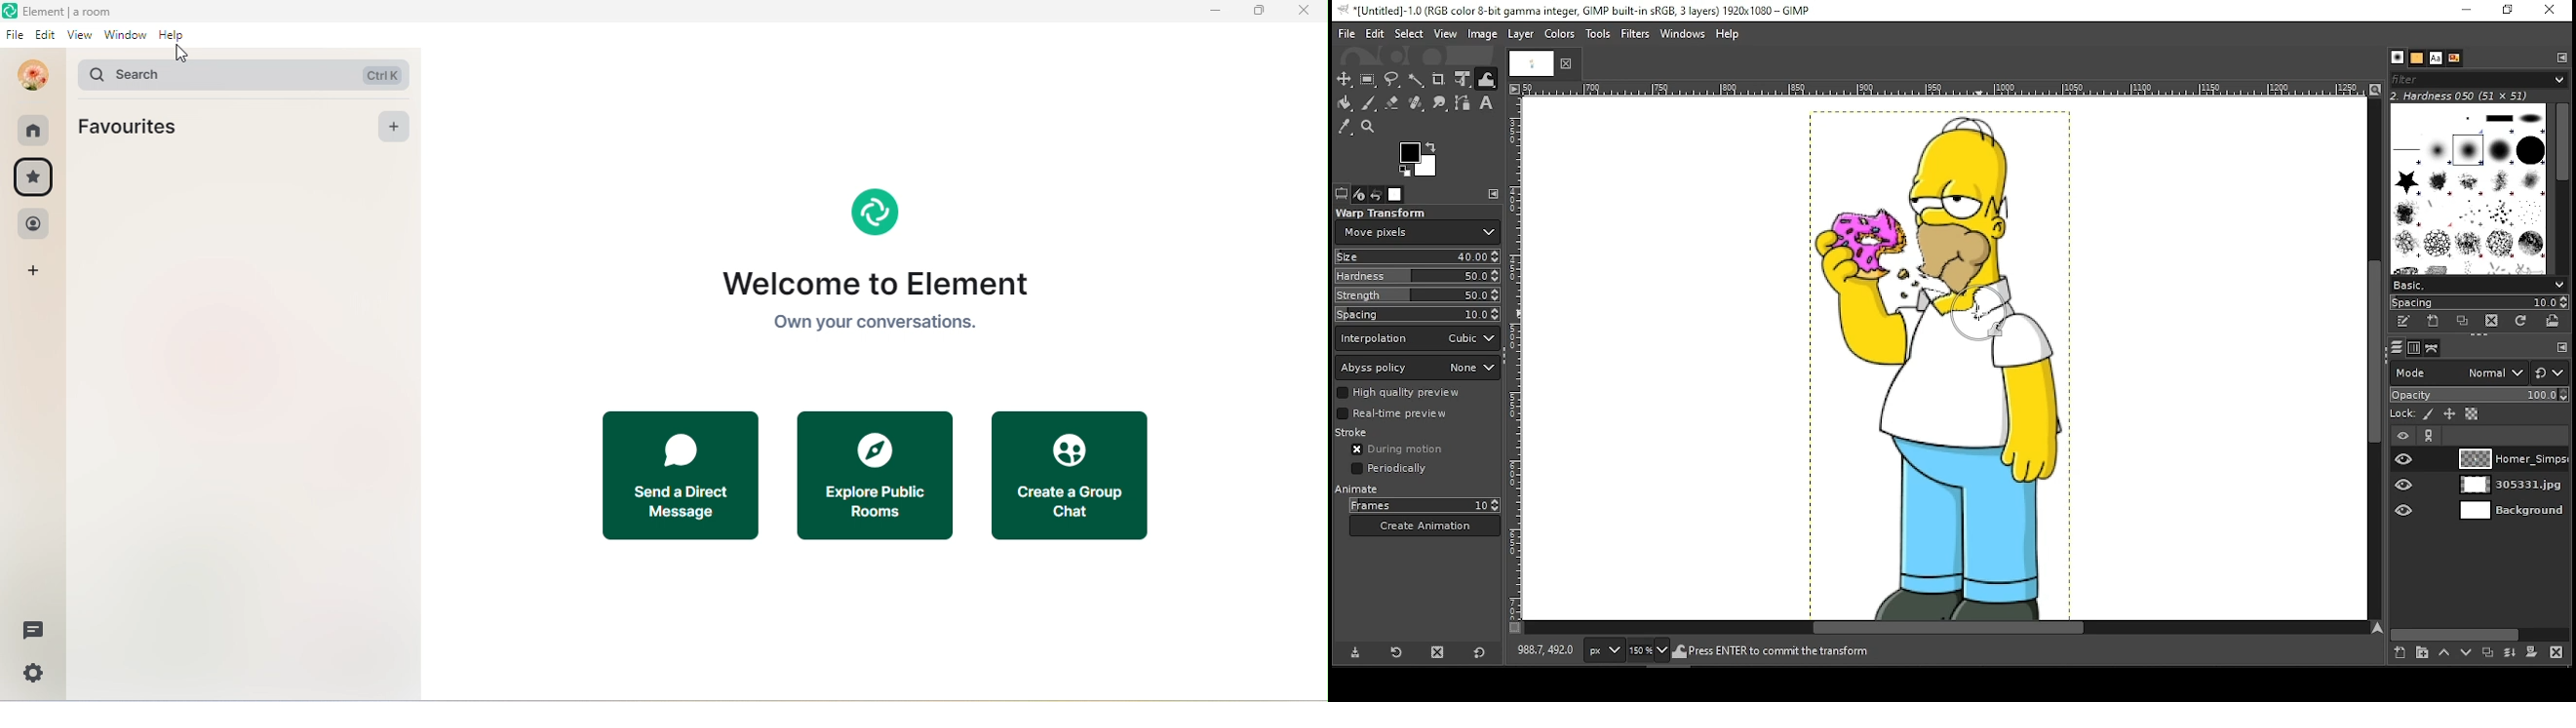 The image size is (2576, 728). I want to click on add, so click(392, 126).